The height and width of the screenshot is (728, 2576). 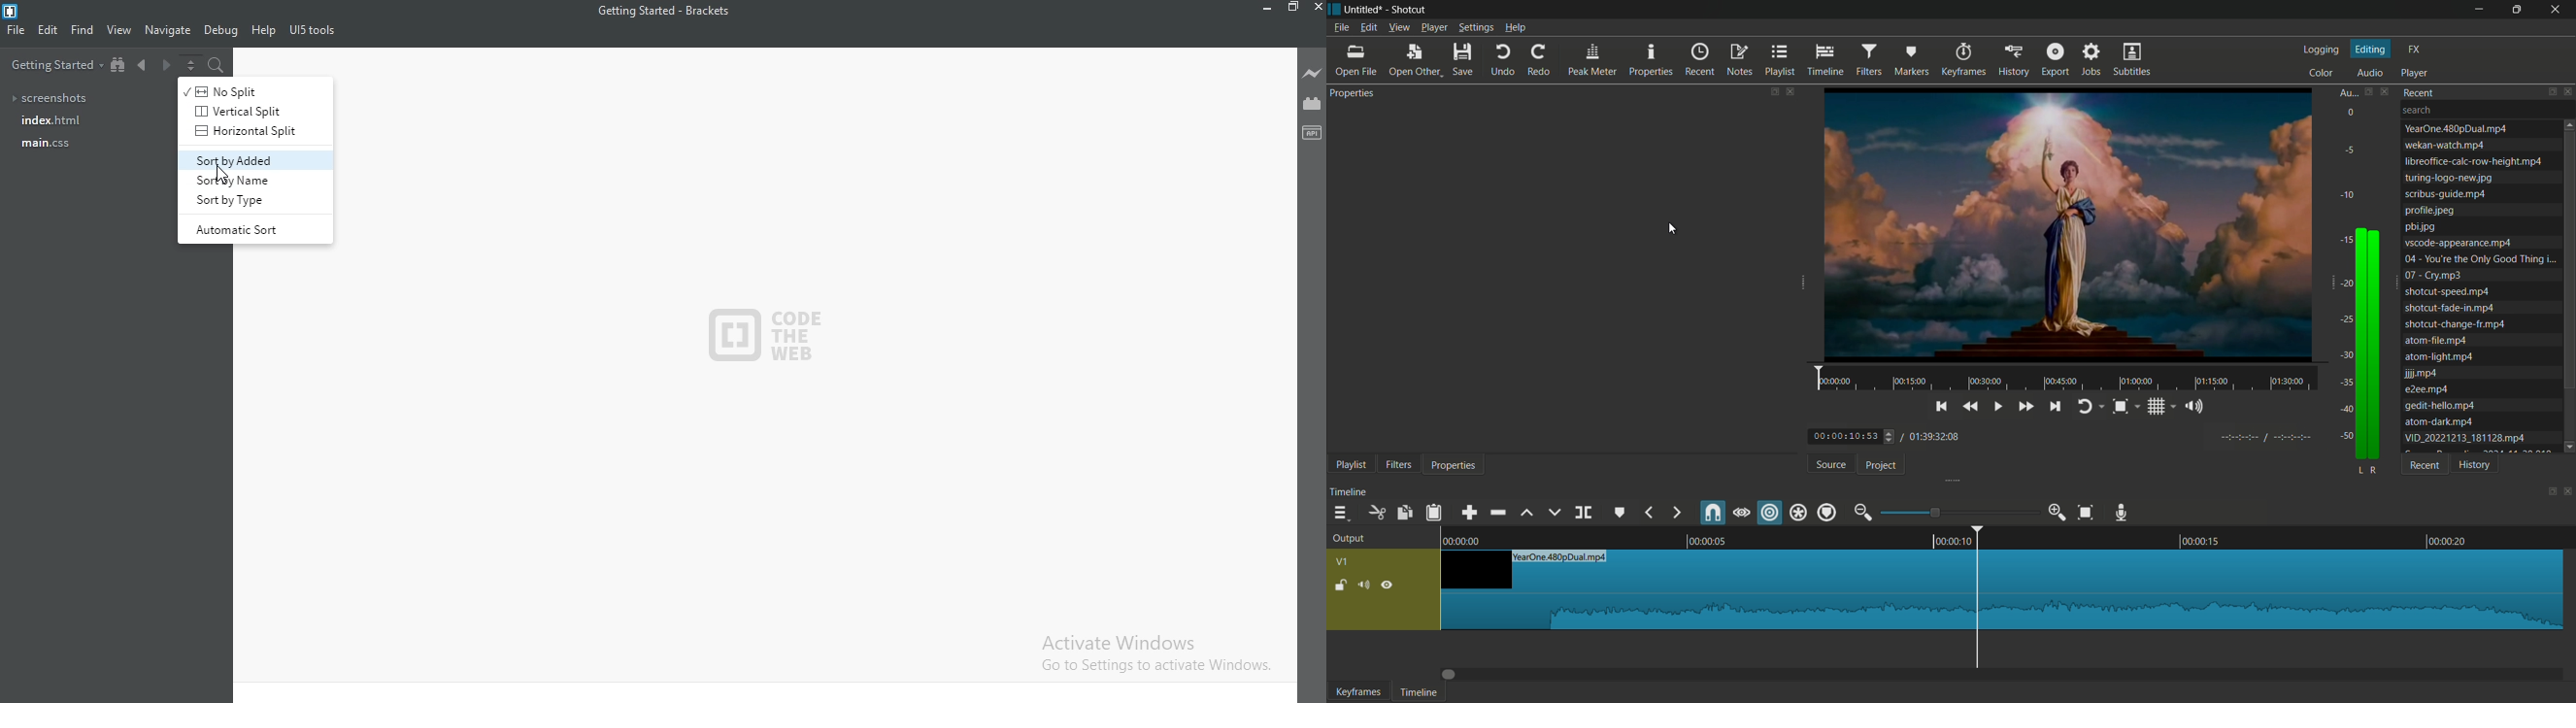 I want to click on Next document, so click(x=166, y=68).